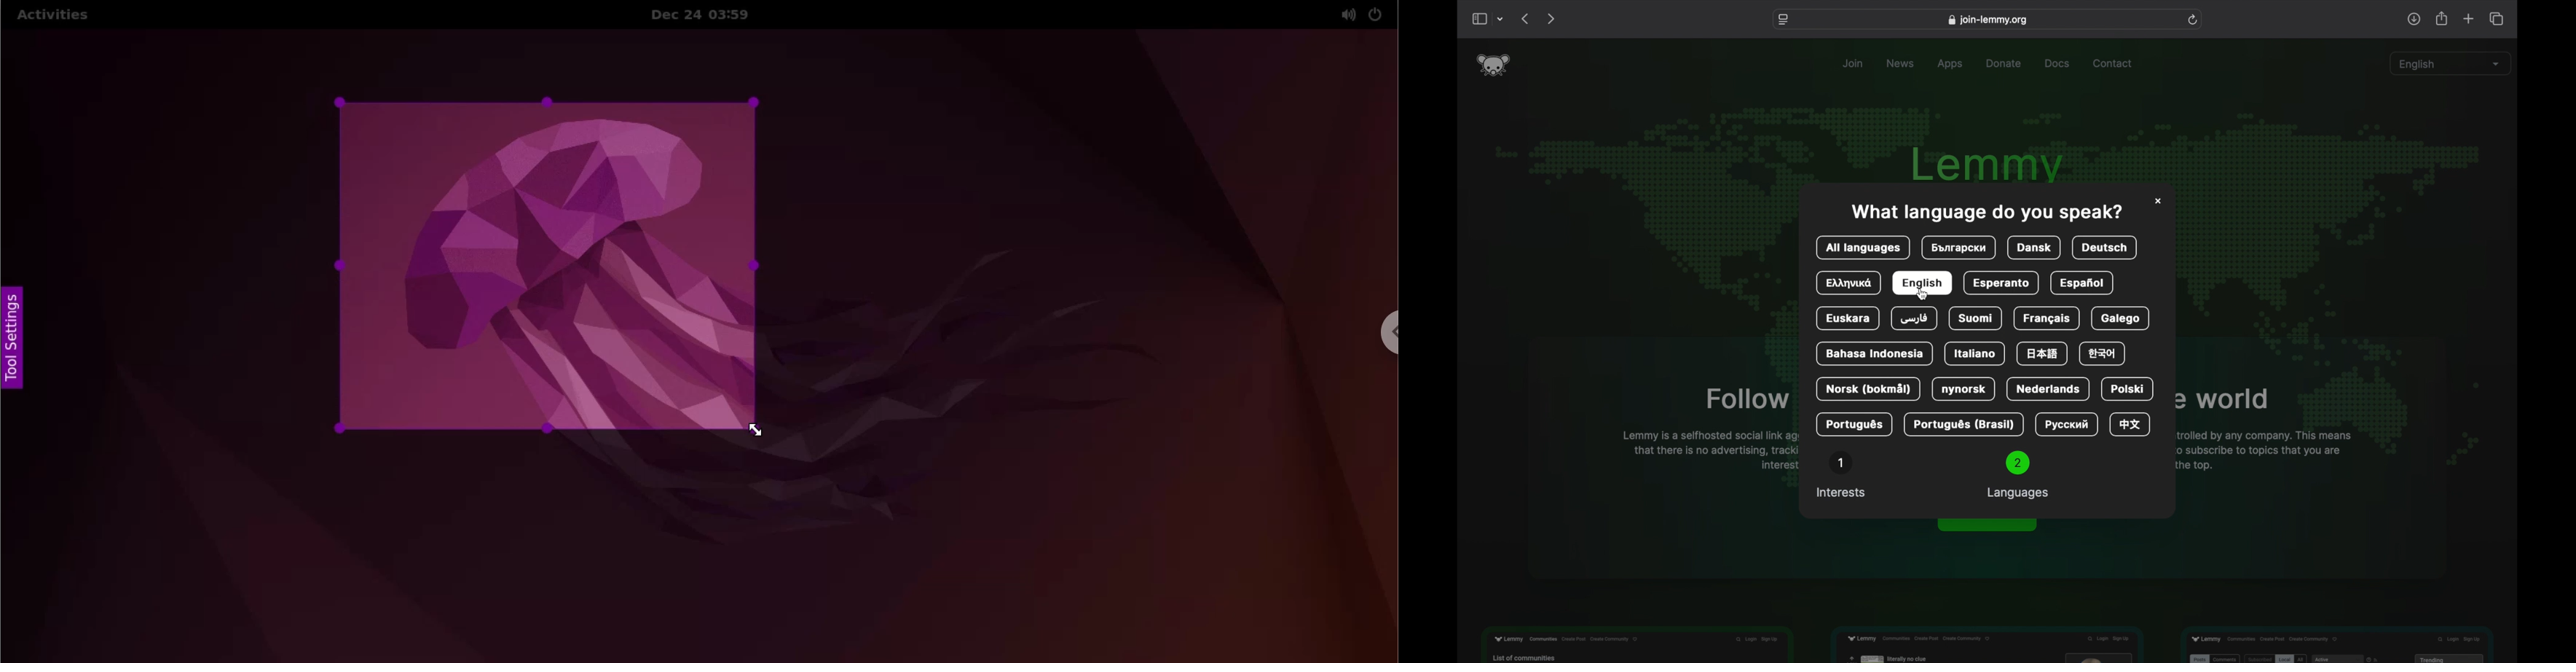  Describe the element at coordinates (2113, 64) in the screenshot. I see `contact` at that location.